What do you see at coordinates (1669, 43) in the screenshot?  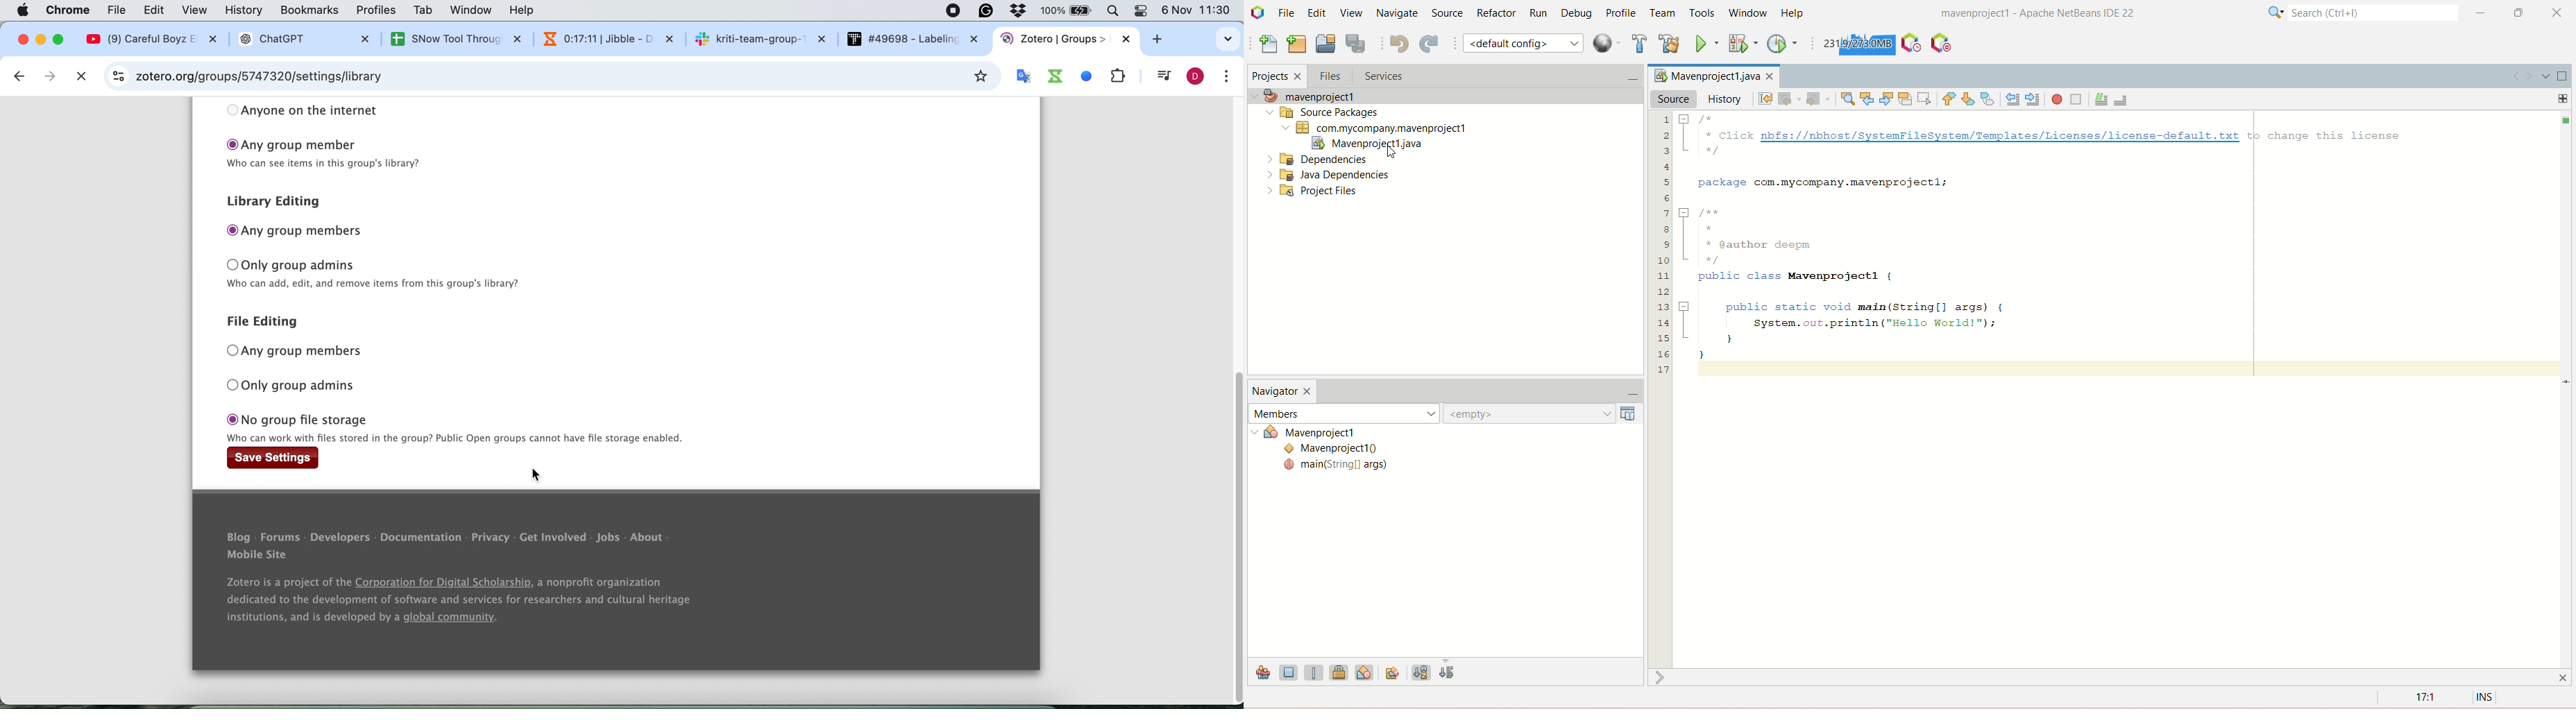 I see `clean and build project` at bounding box center [1669, 43].